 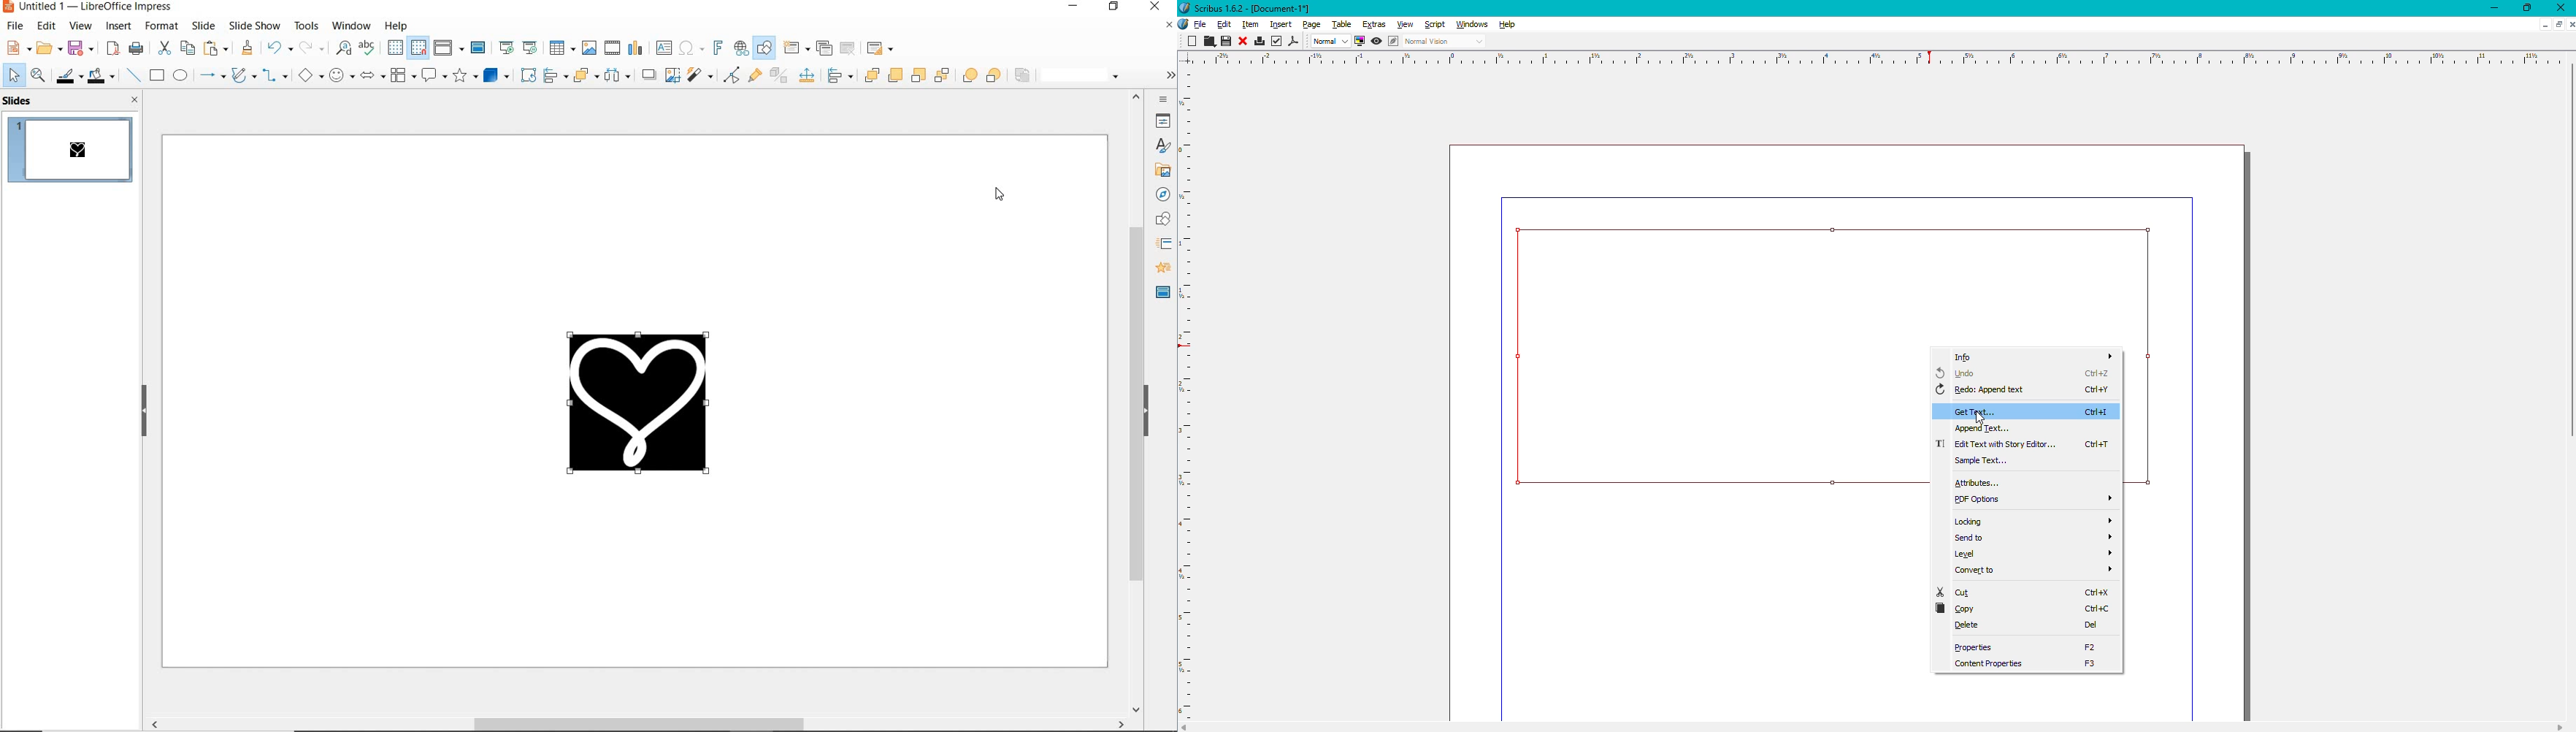 I want to click on Untitled 1 - LibreOffice Impress, so click(x=89, y=8).